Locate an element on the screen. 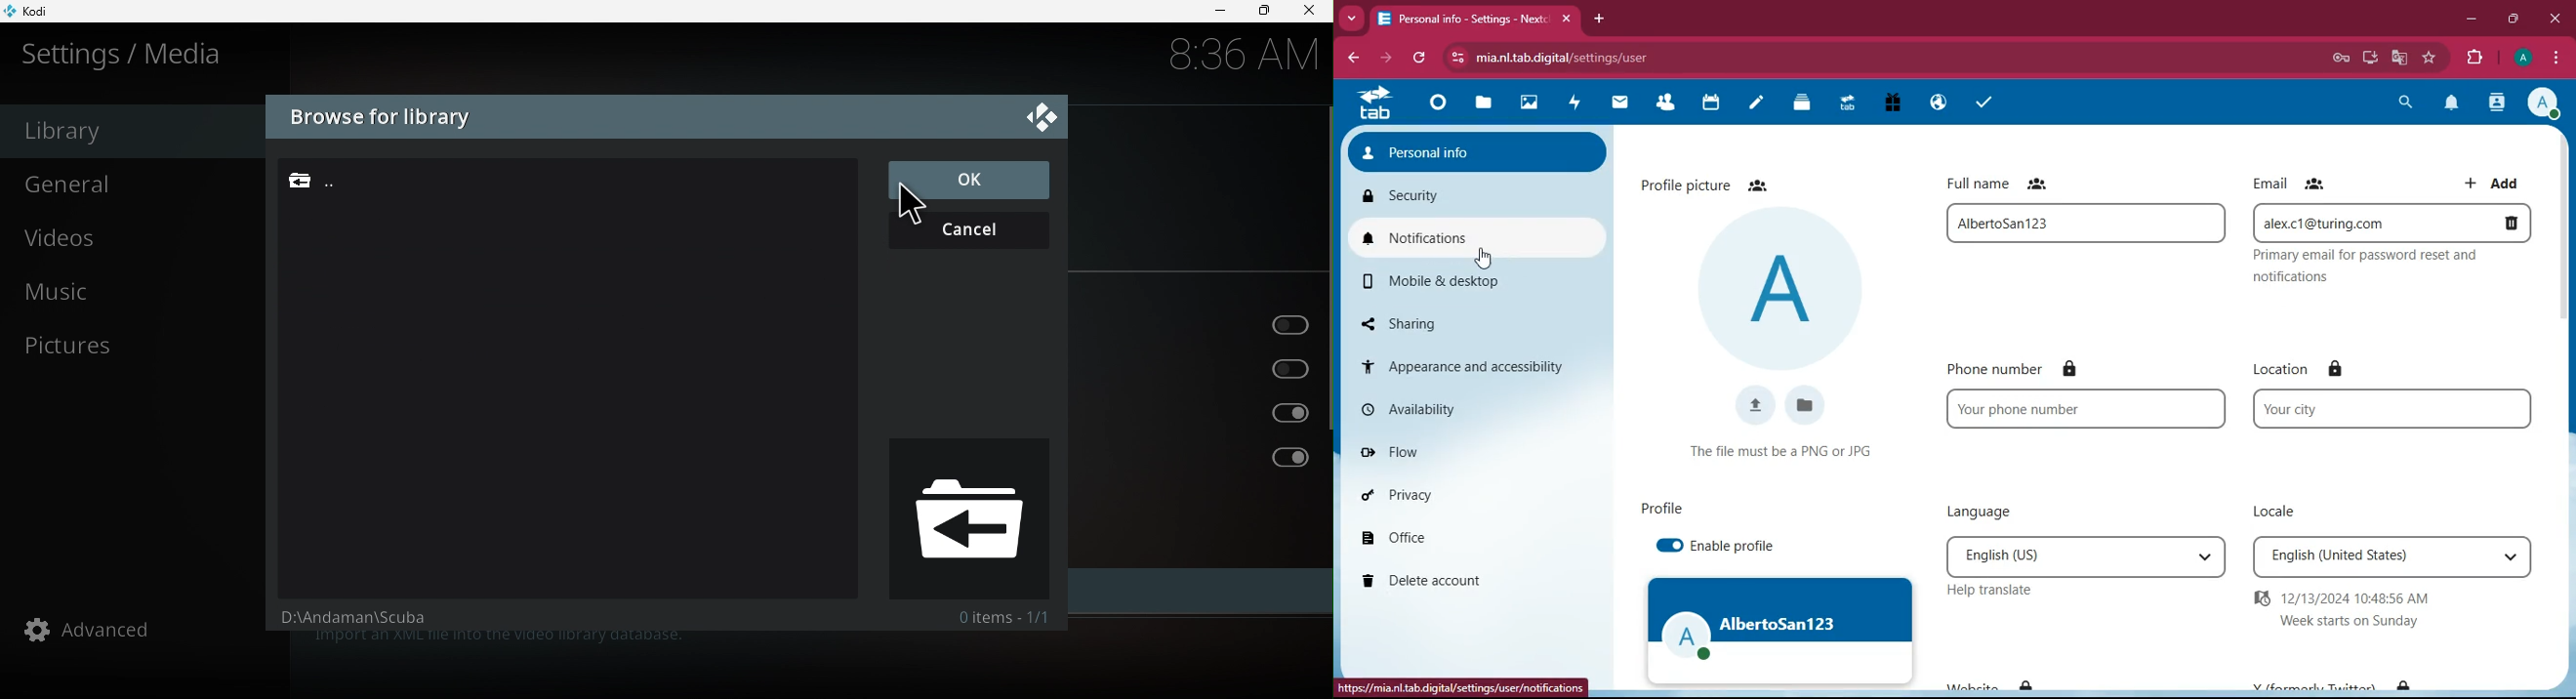  alex.c1@turning.com is located at coordinates (2372, 223).